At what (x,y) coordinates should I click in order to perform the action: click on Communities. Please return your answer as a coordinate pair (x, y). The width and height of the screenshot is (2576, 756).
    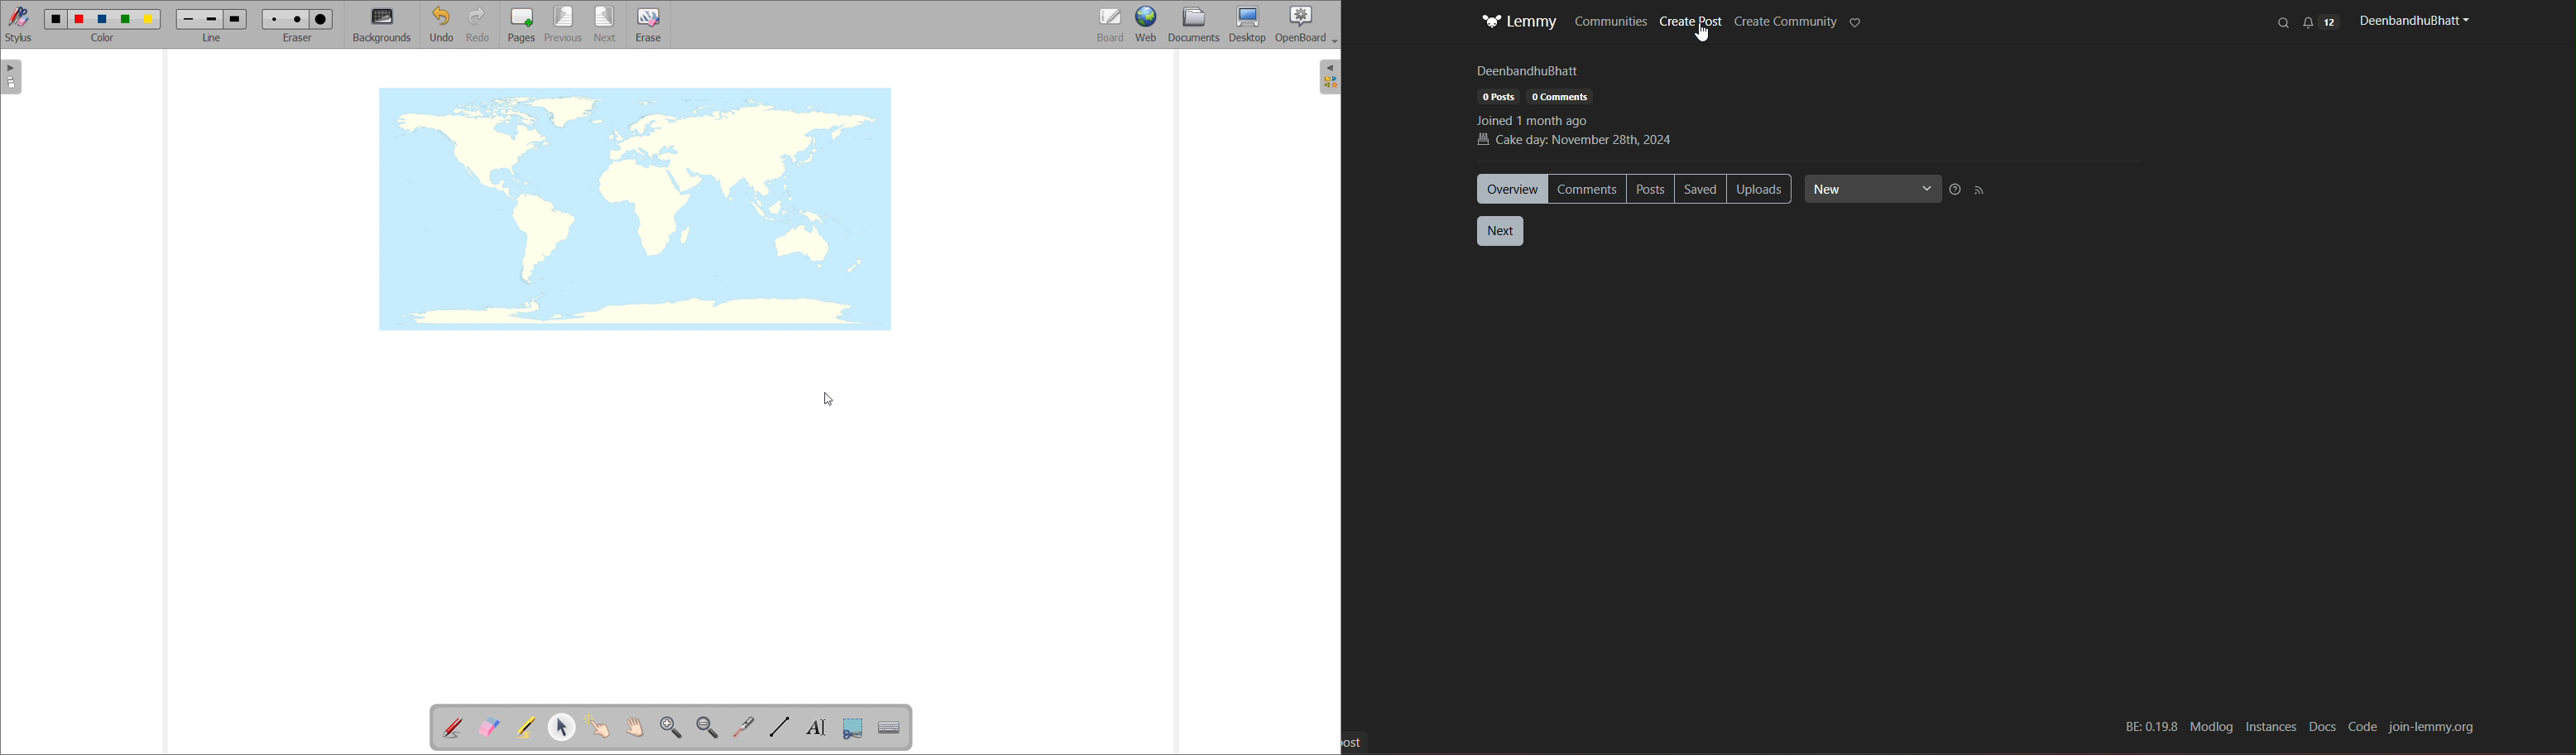
    Looking at the image, I should click on (1611, 21).